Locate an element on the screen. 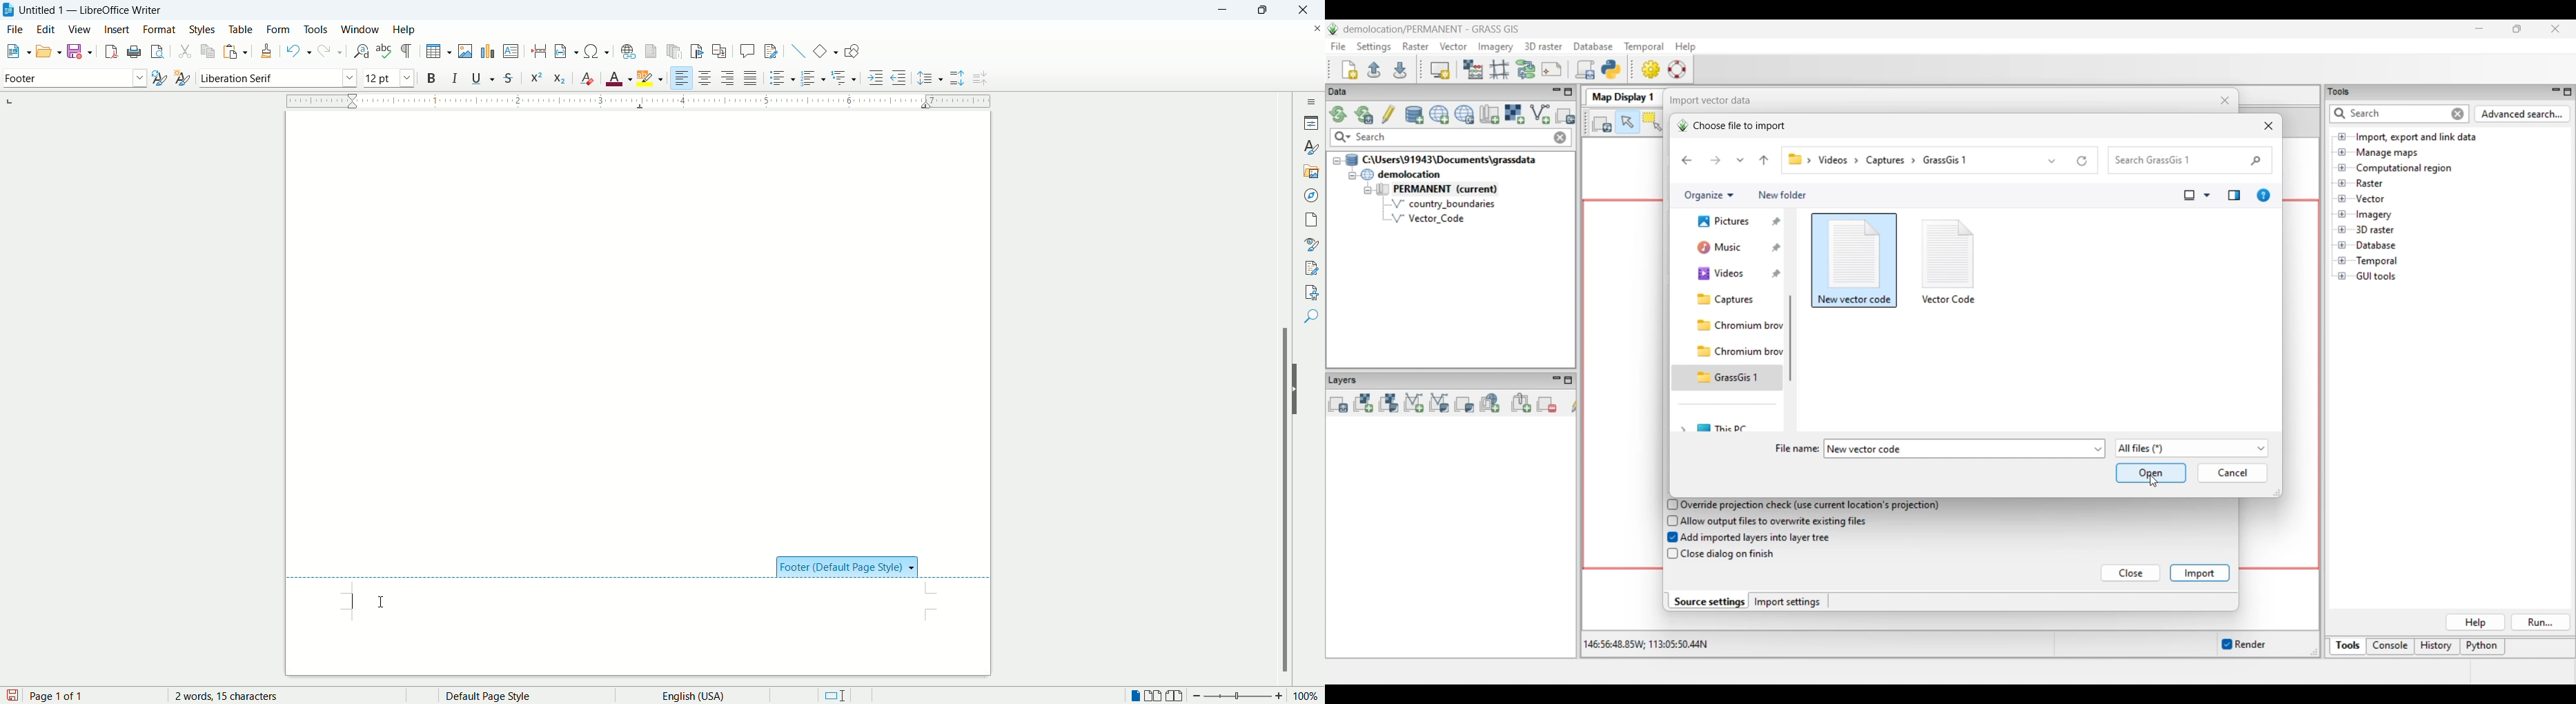 The image size is (2576, 728). spell check is located at coordinates (386, 51).